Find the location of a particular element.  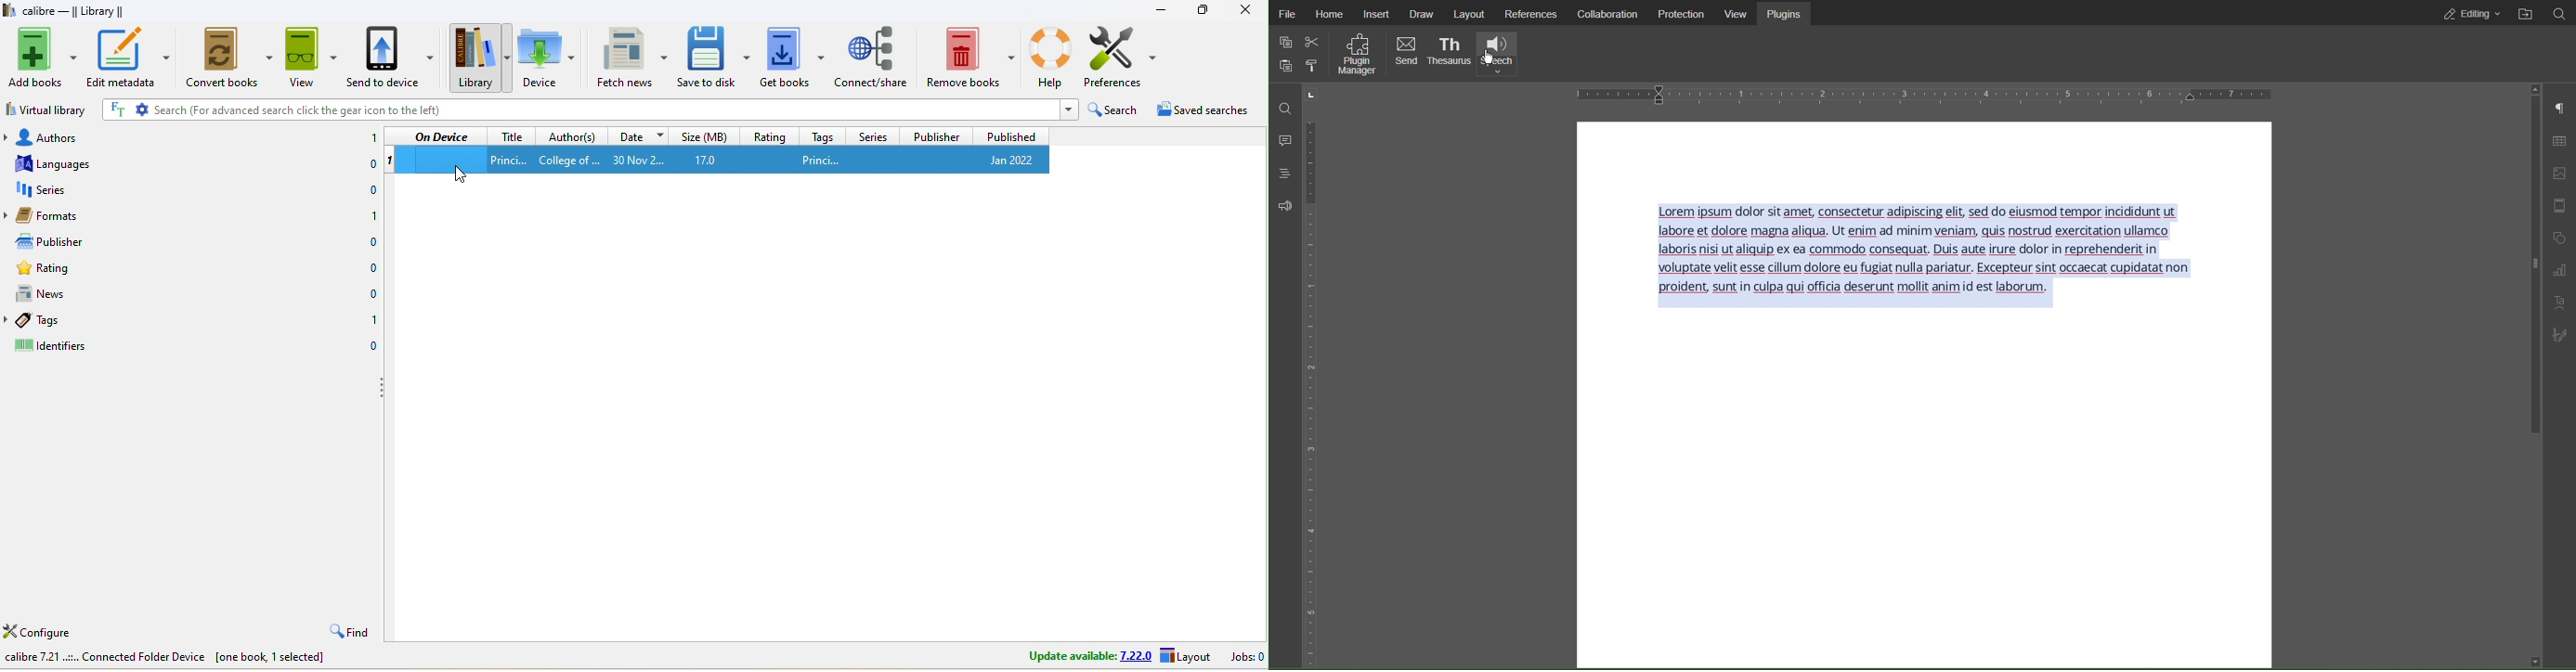

series is located at coordinates (54, 189).